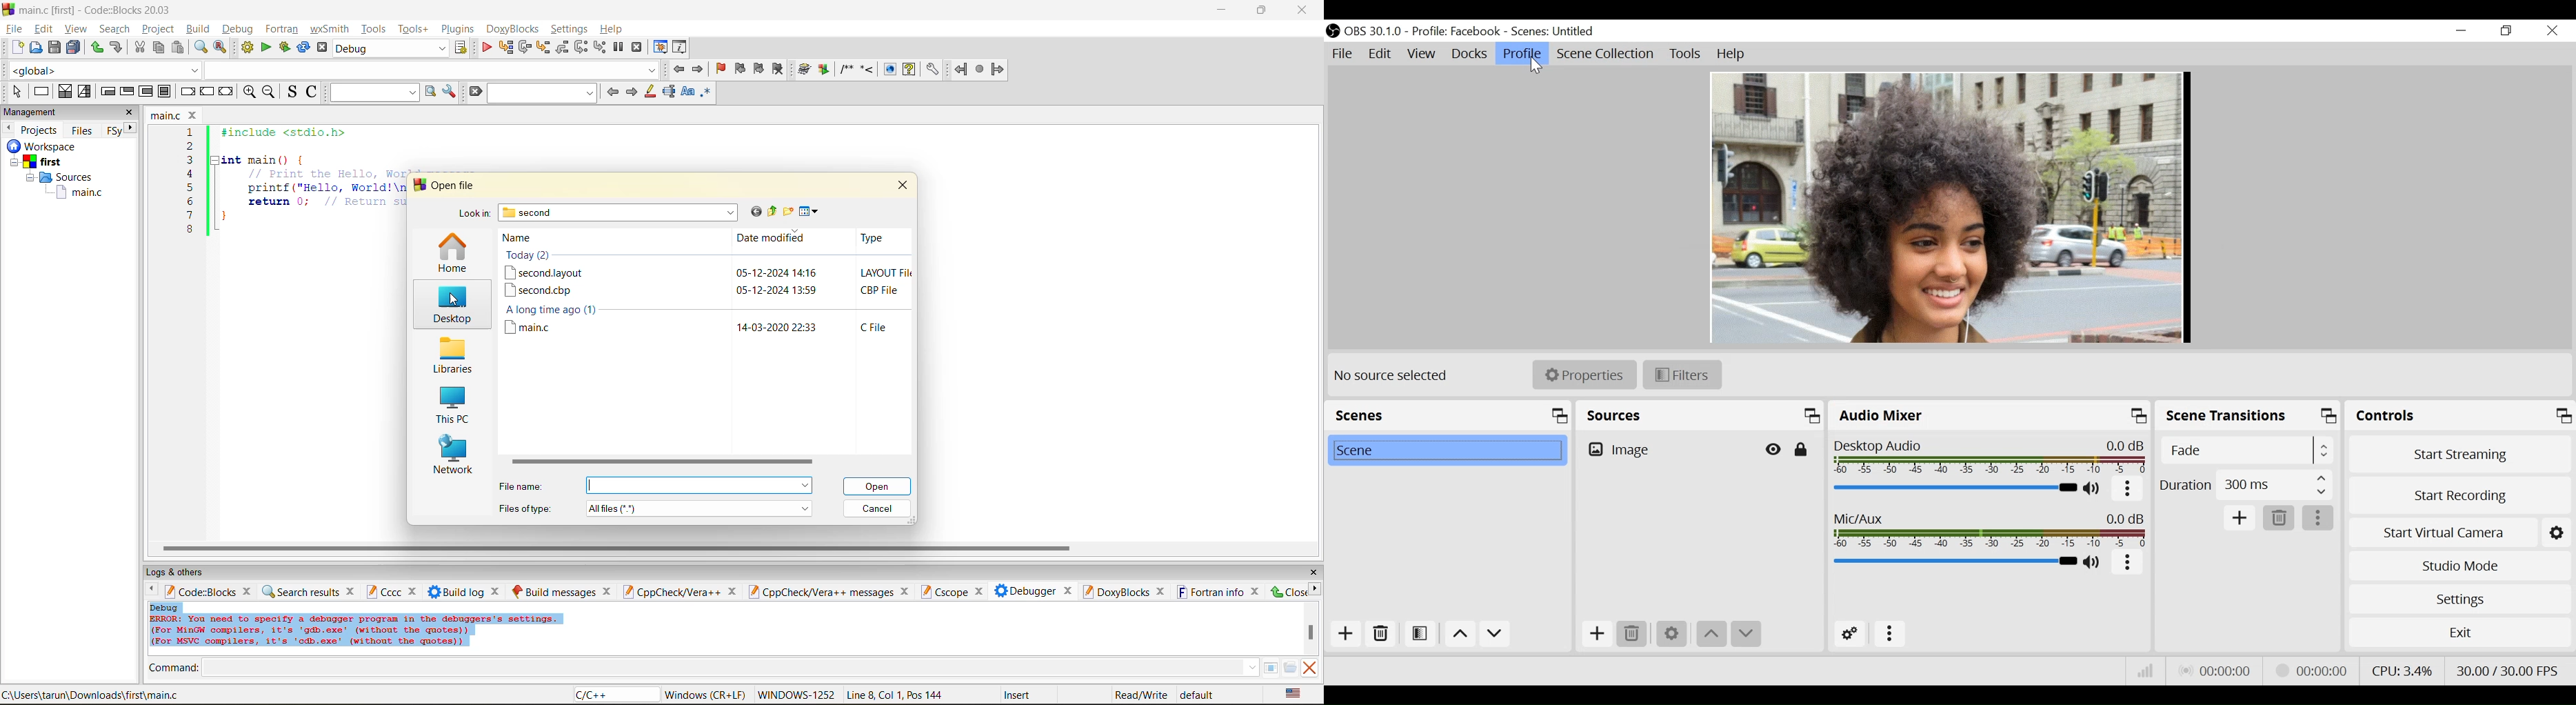  What do you see at coordinates (1460, 634) in the screenshot?
I see `move up` at bounding box center [1460, 634].